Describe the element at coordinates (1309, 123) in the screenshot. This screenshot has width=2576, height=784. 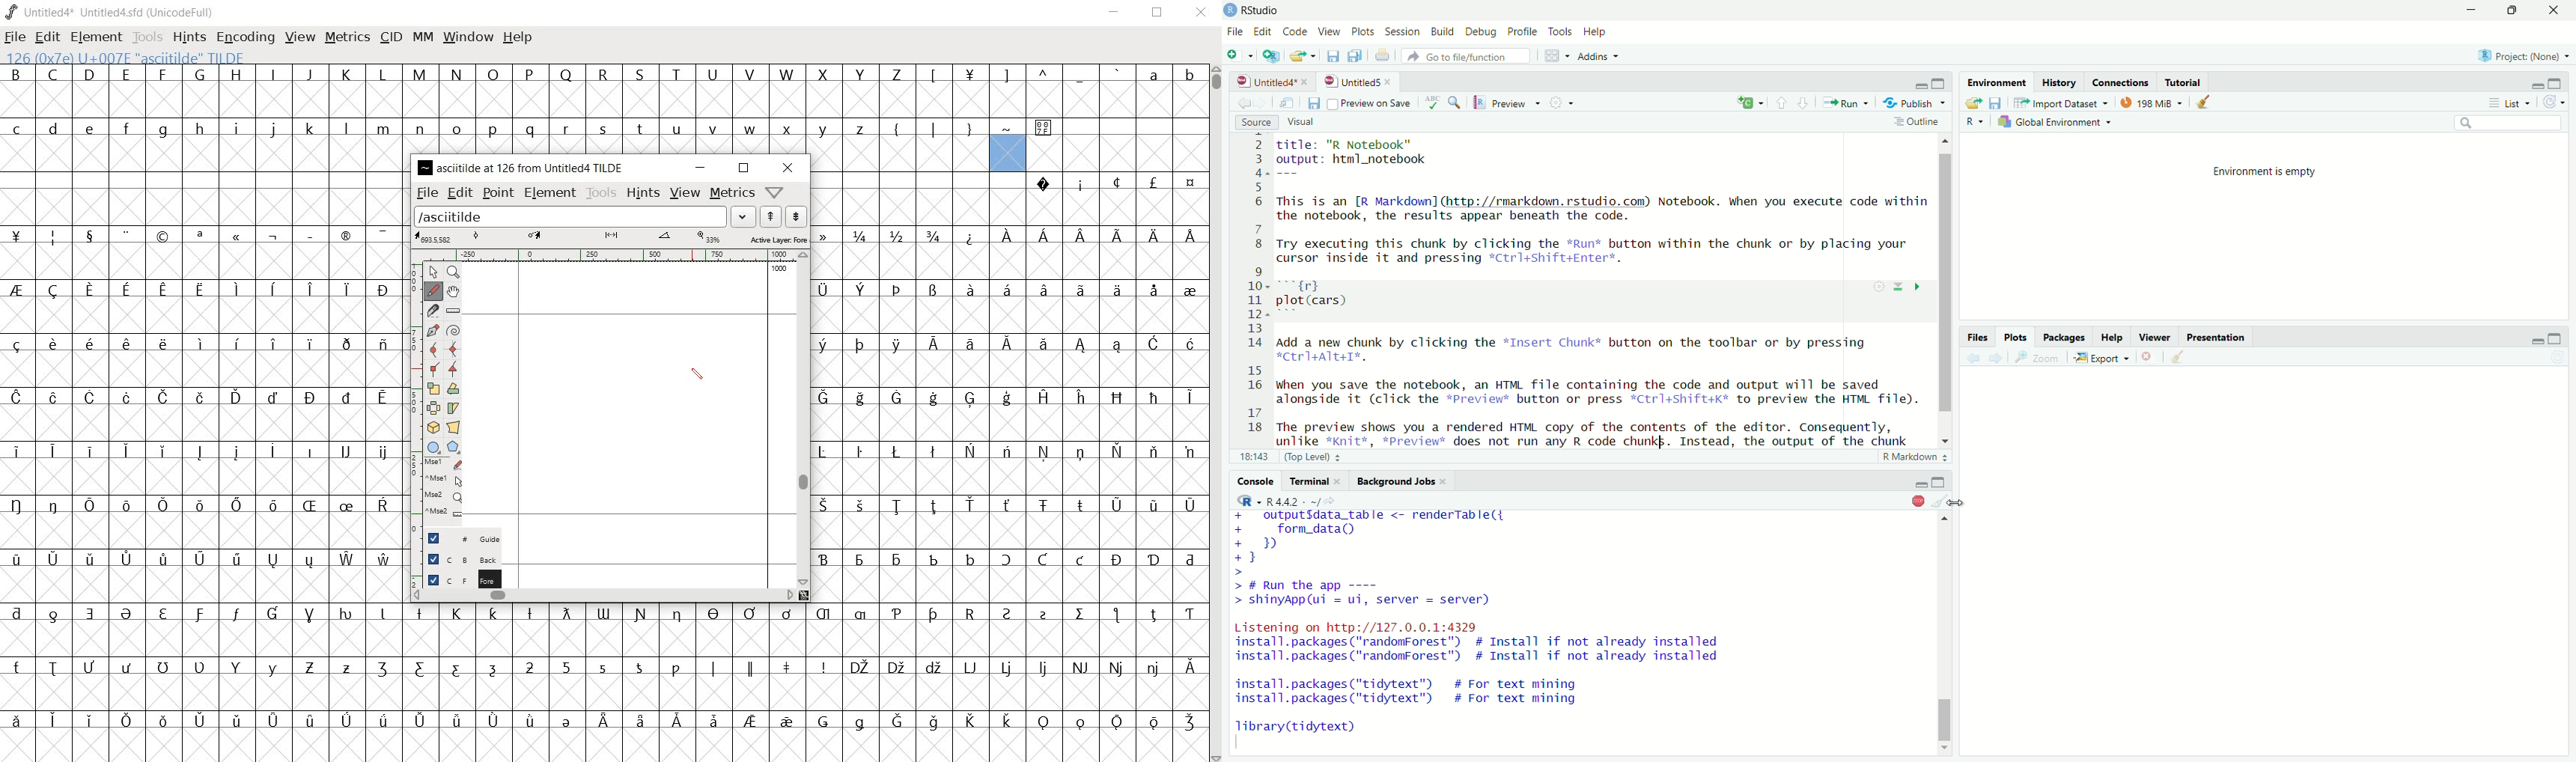
I see `Visual` at that location.